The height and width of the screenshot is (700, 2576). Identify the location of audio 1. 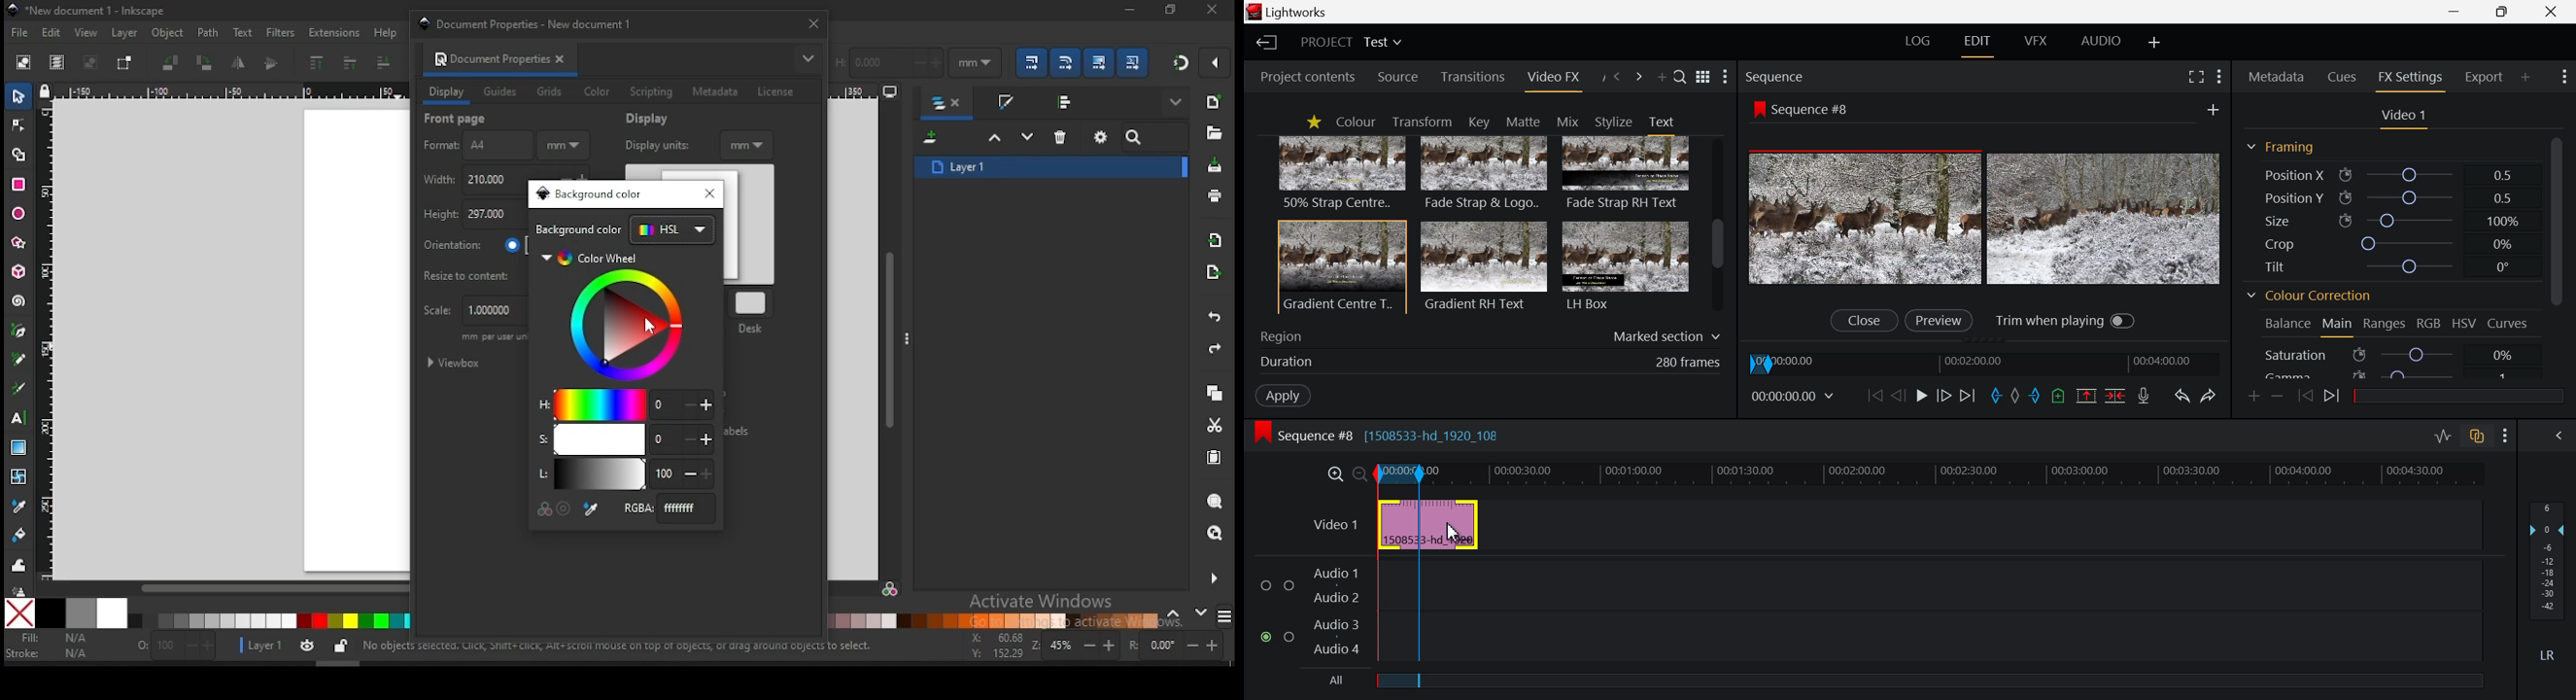
(1335, 572).